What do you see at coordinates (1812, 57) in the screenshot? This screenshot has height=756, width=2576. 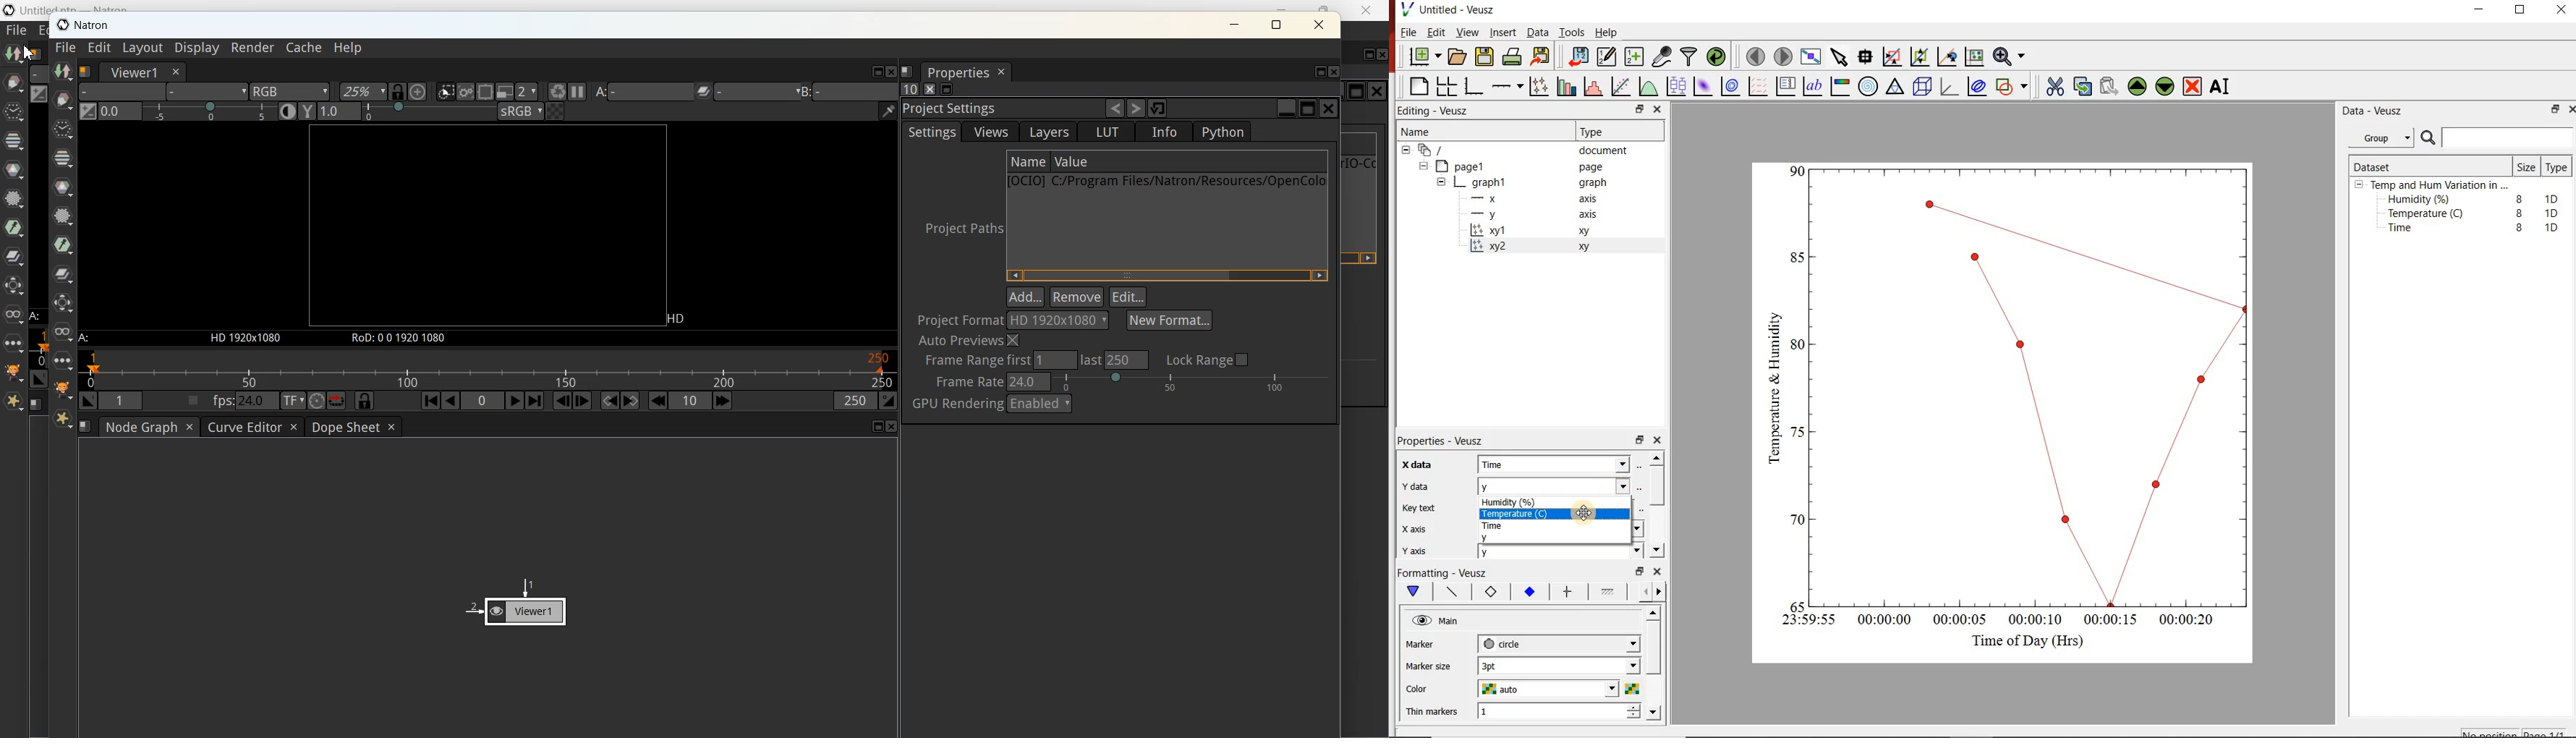 I see `view plot full screen` at bounding box center [1812, 57].